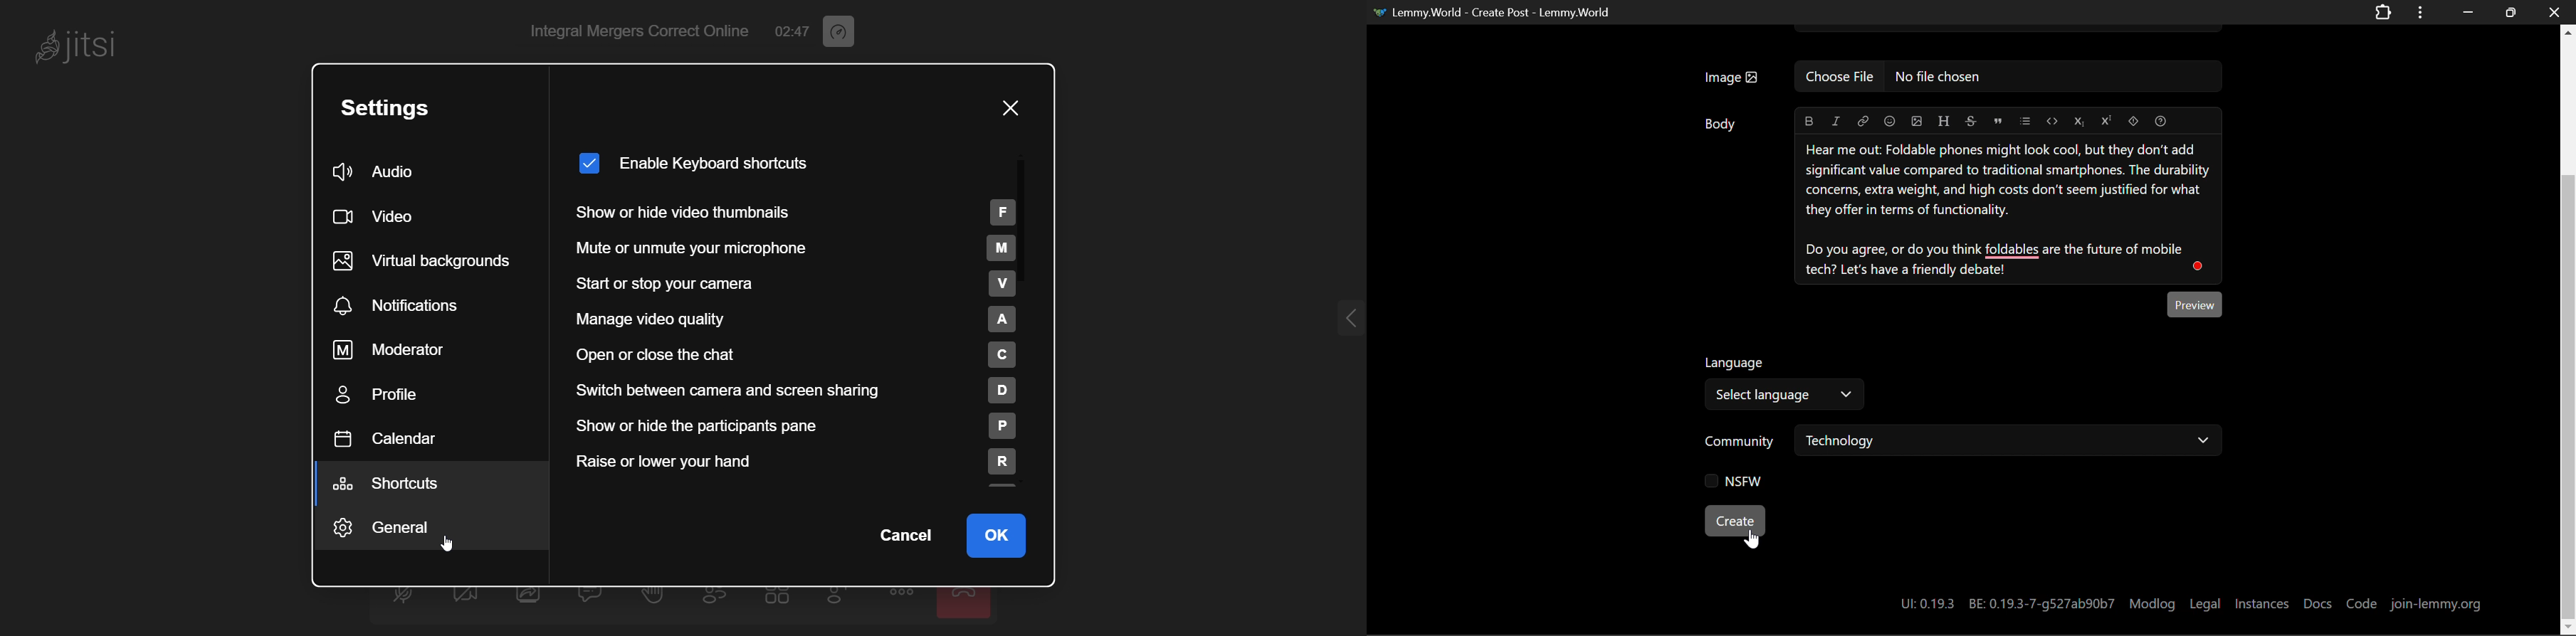 The width and height of the screenshot is (2576, 644). Describe the element at coordinates (406, 306) in the screenshot. I see `notifications` at that location.